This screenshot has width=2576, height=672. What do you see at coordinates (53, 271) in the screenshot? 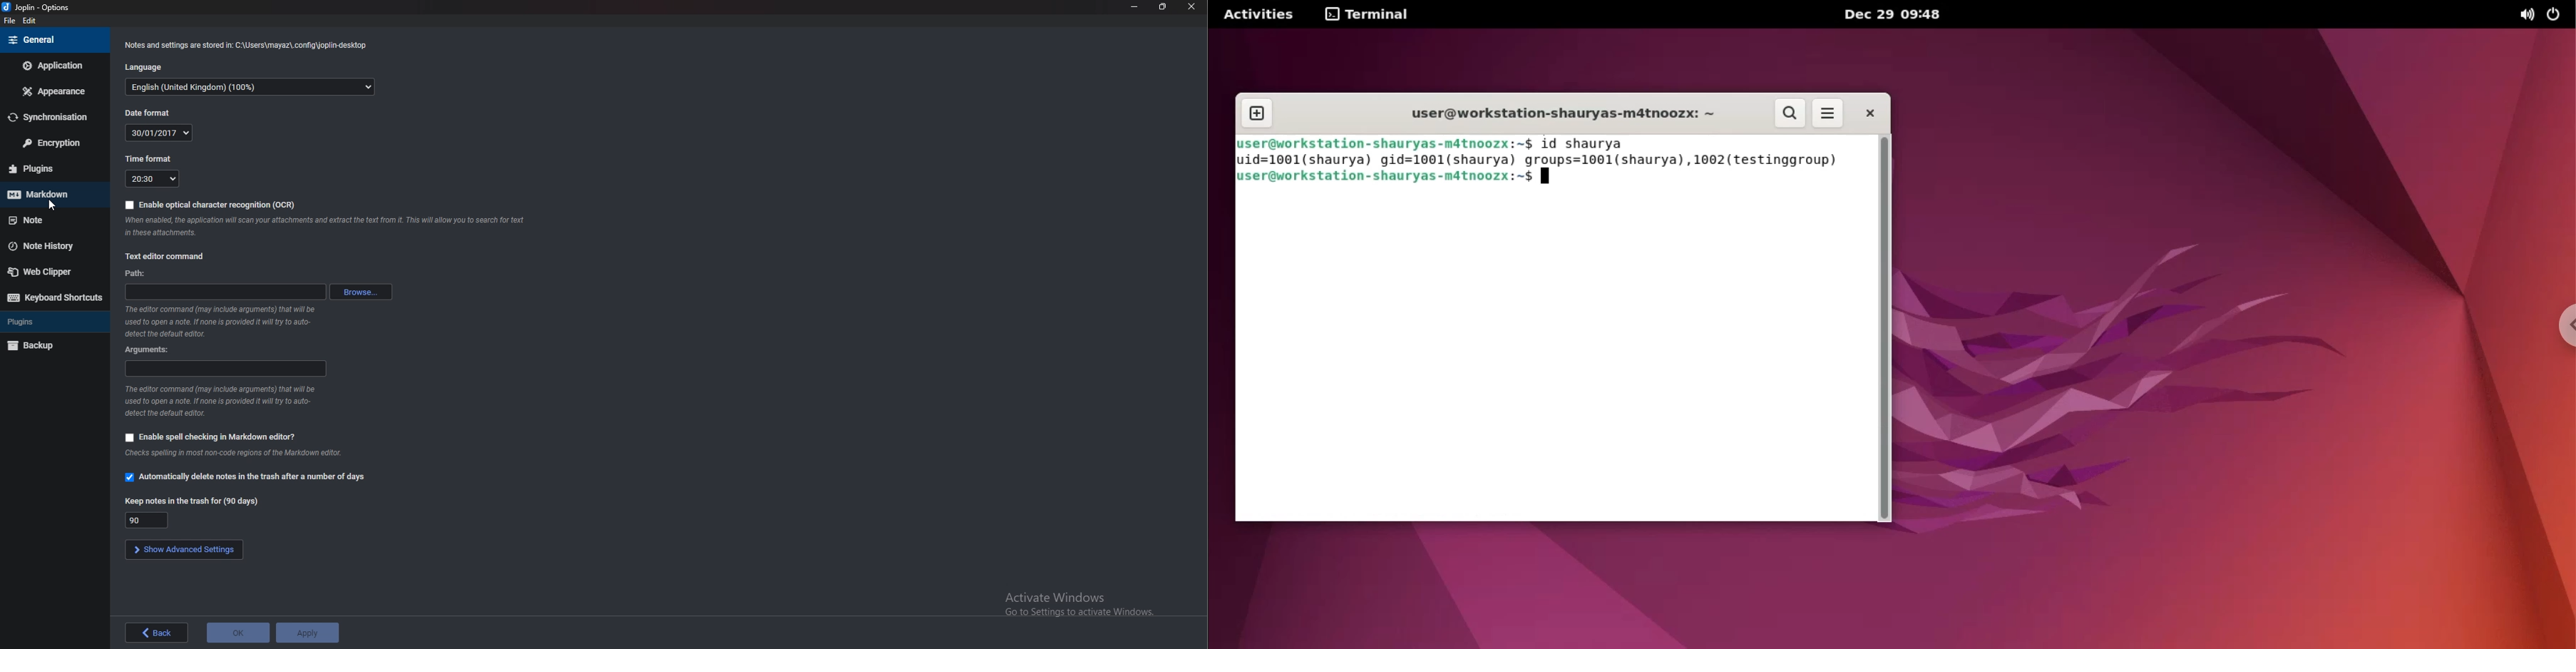
I see `web clipper` at bounding box center [53, 271].